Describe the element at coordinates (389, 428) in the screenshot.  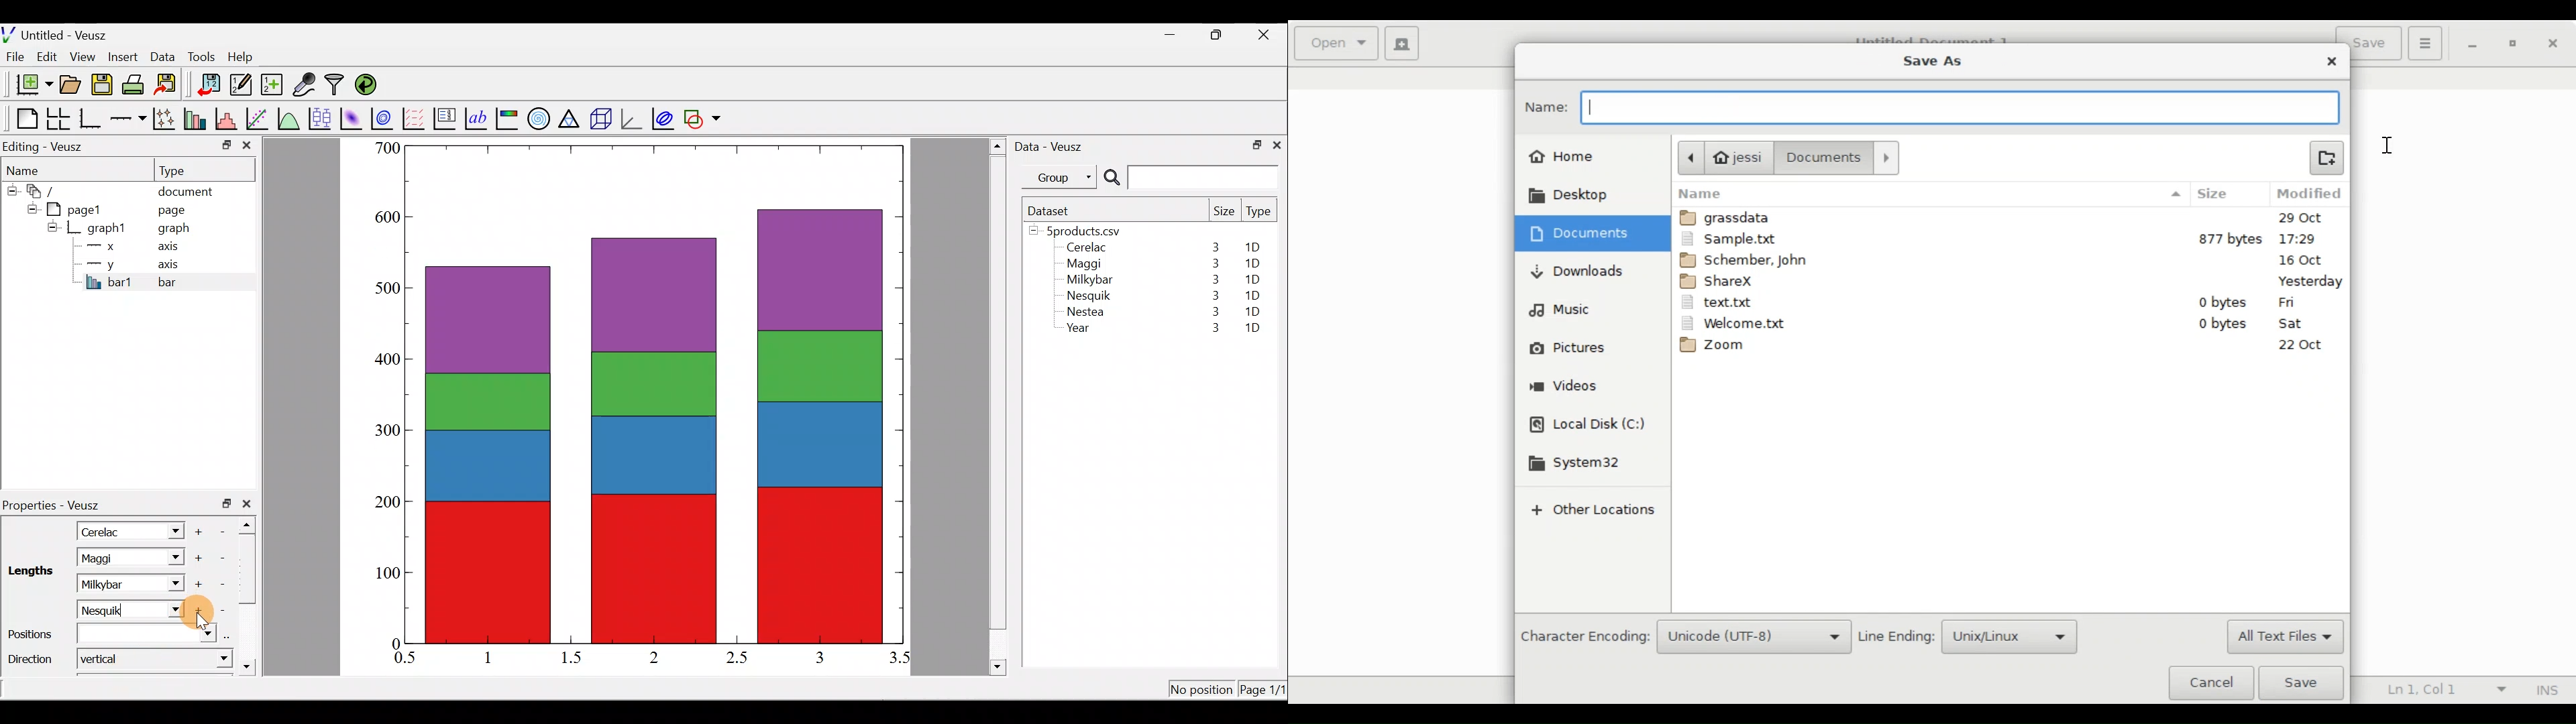
I see `300` at that location.